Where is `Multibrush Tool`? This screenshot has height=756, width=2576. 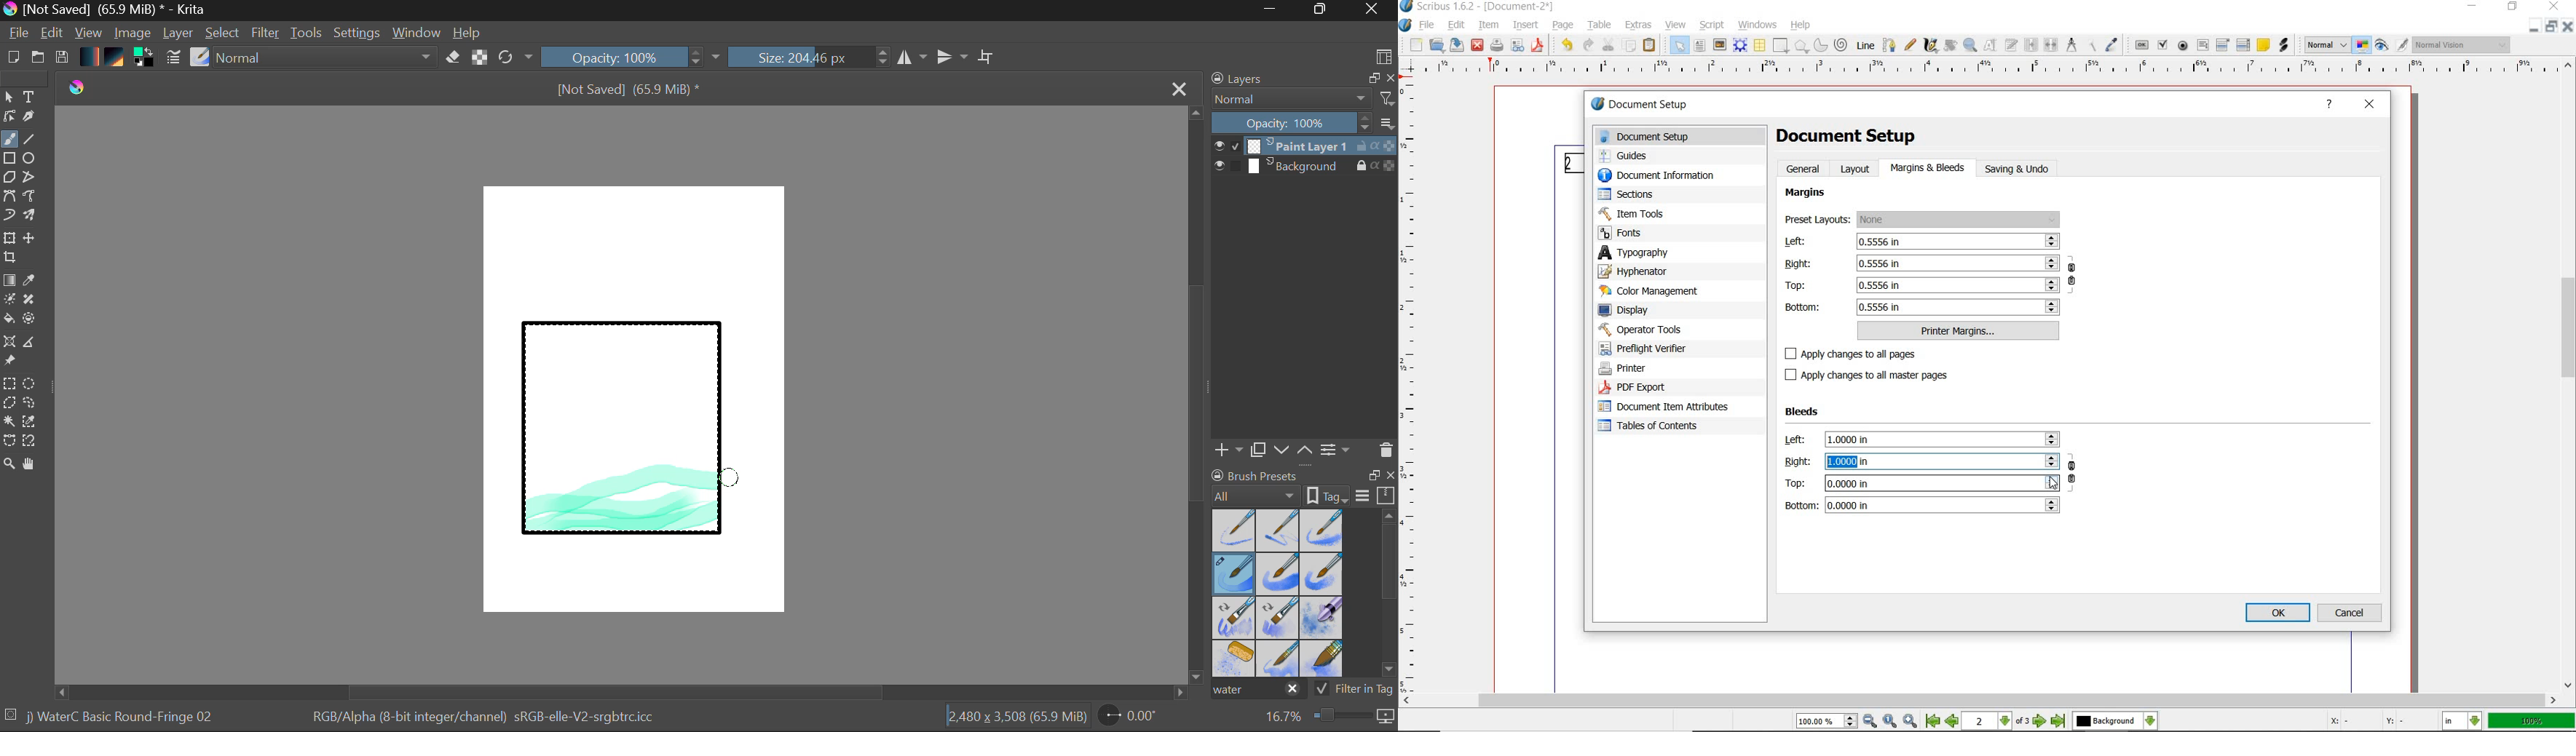 Multibrush Tool is located at coordinates (31, 217).